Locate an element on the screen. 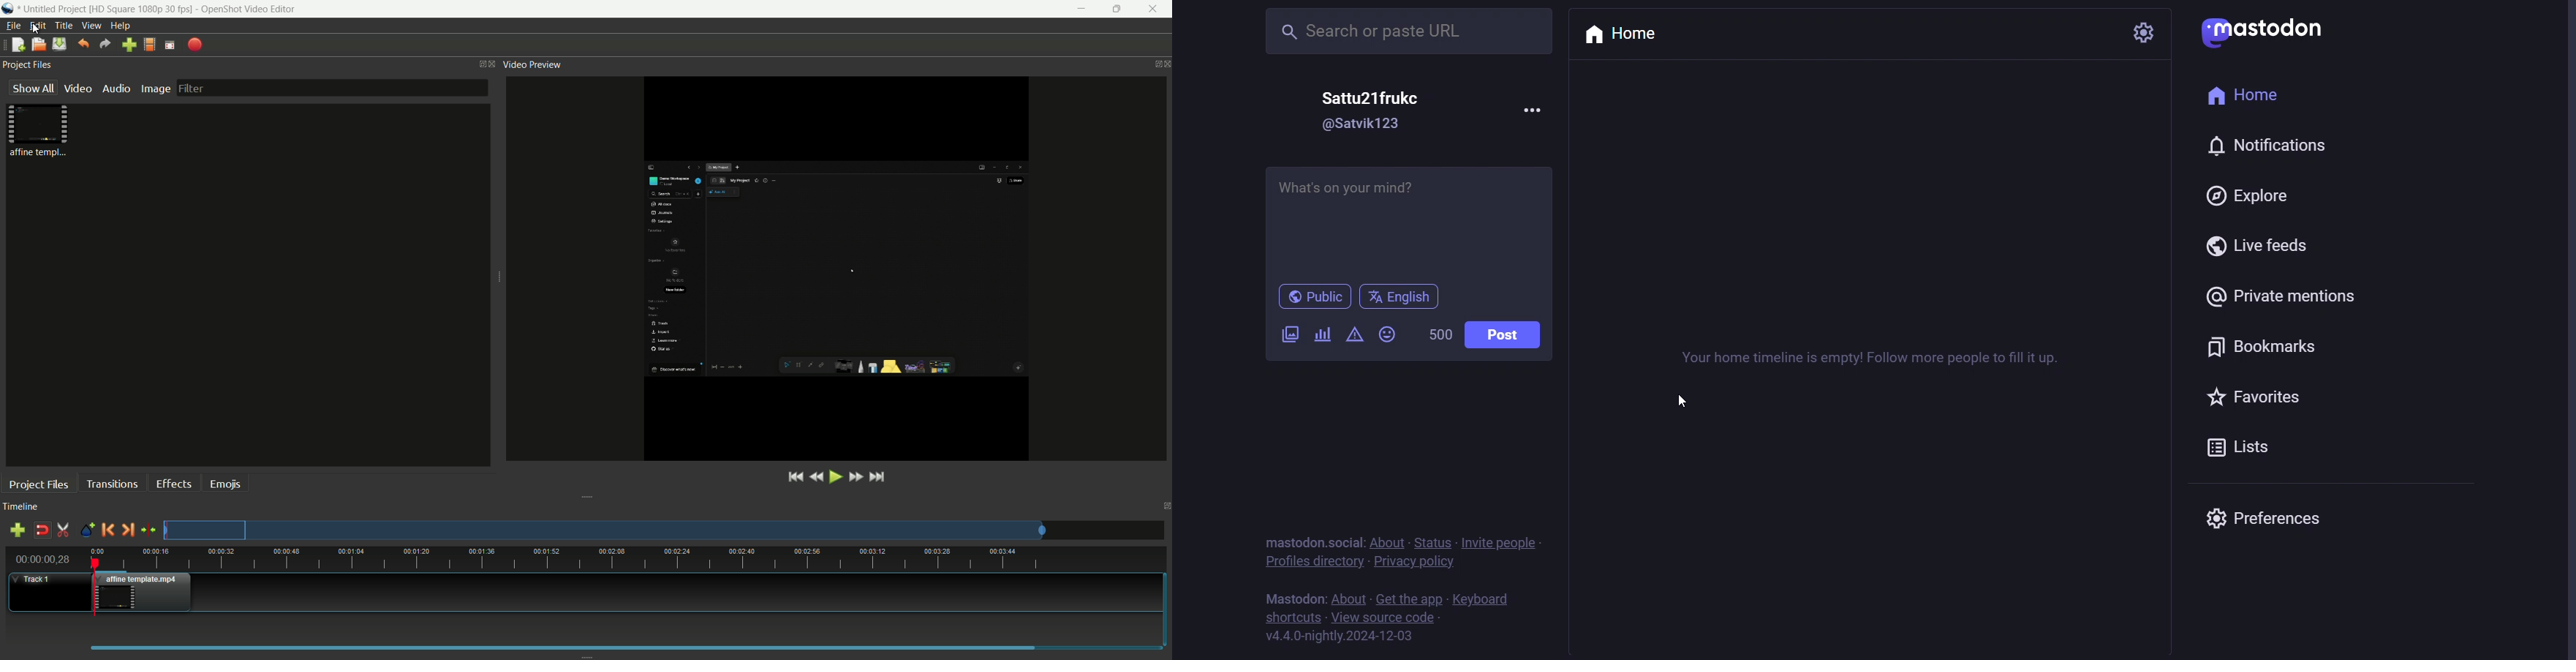 This screenshot has width=2576, height=672. profiles is located at coordinates (1315, 563).